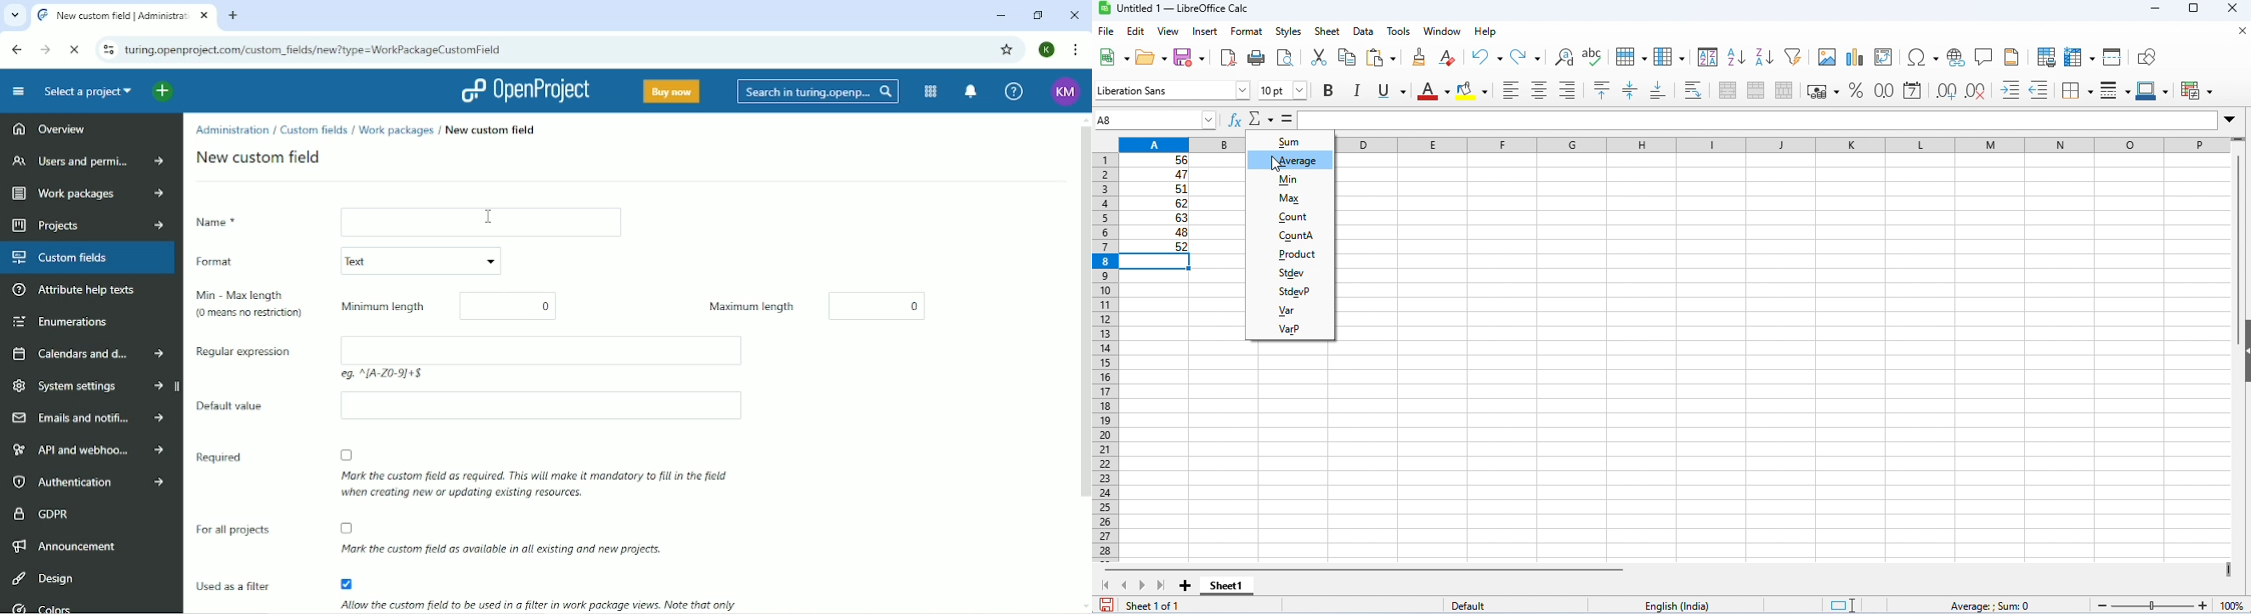 The height and width of the screenshot is (616, 2268). I want to click on Customize and control google chrome, so click(1074, 49).